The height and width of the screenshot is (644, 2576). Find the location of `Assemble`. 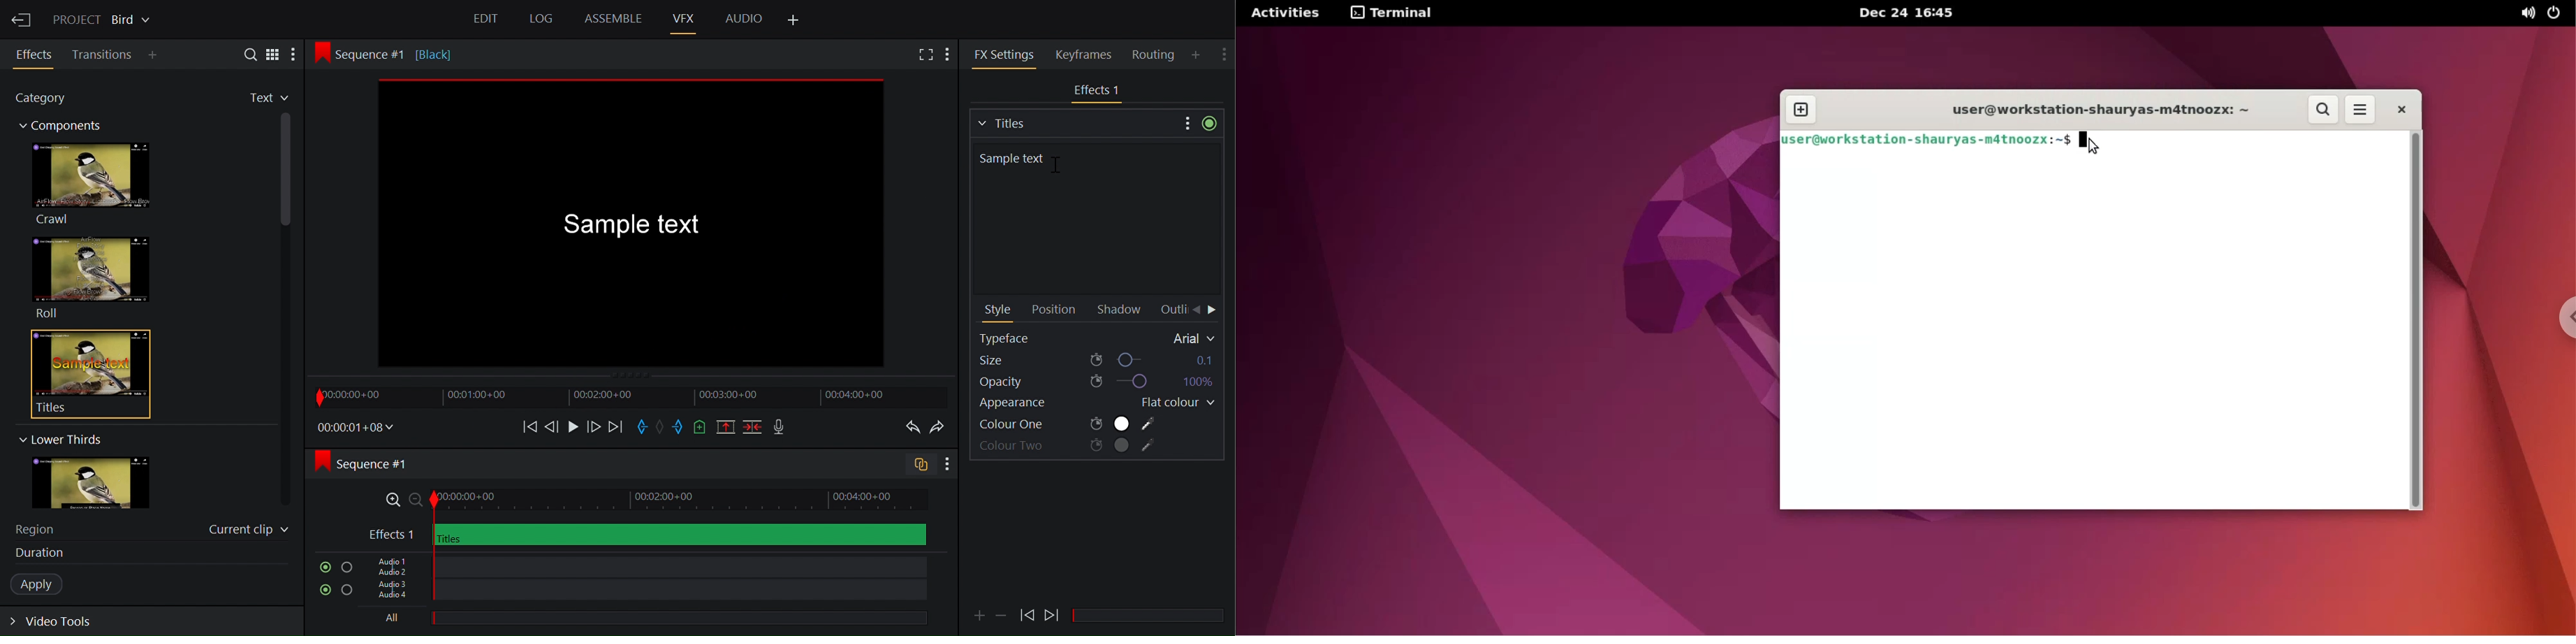

Assemble is located at coordinates (613, 19).